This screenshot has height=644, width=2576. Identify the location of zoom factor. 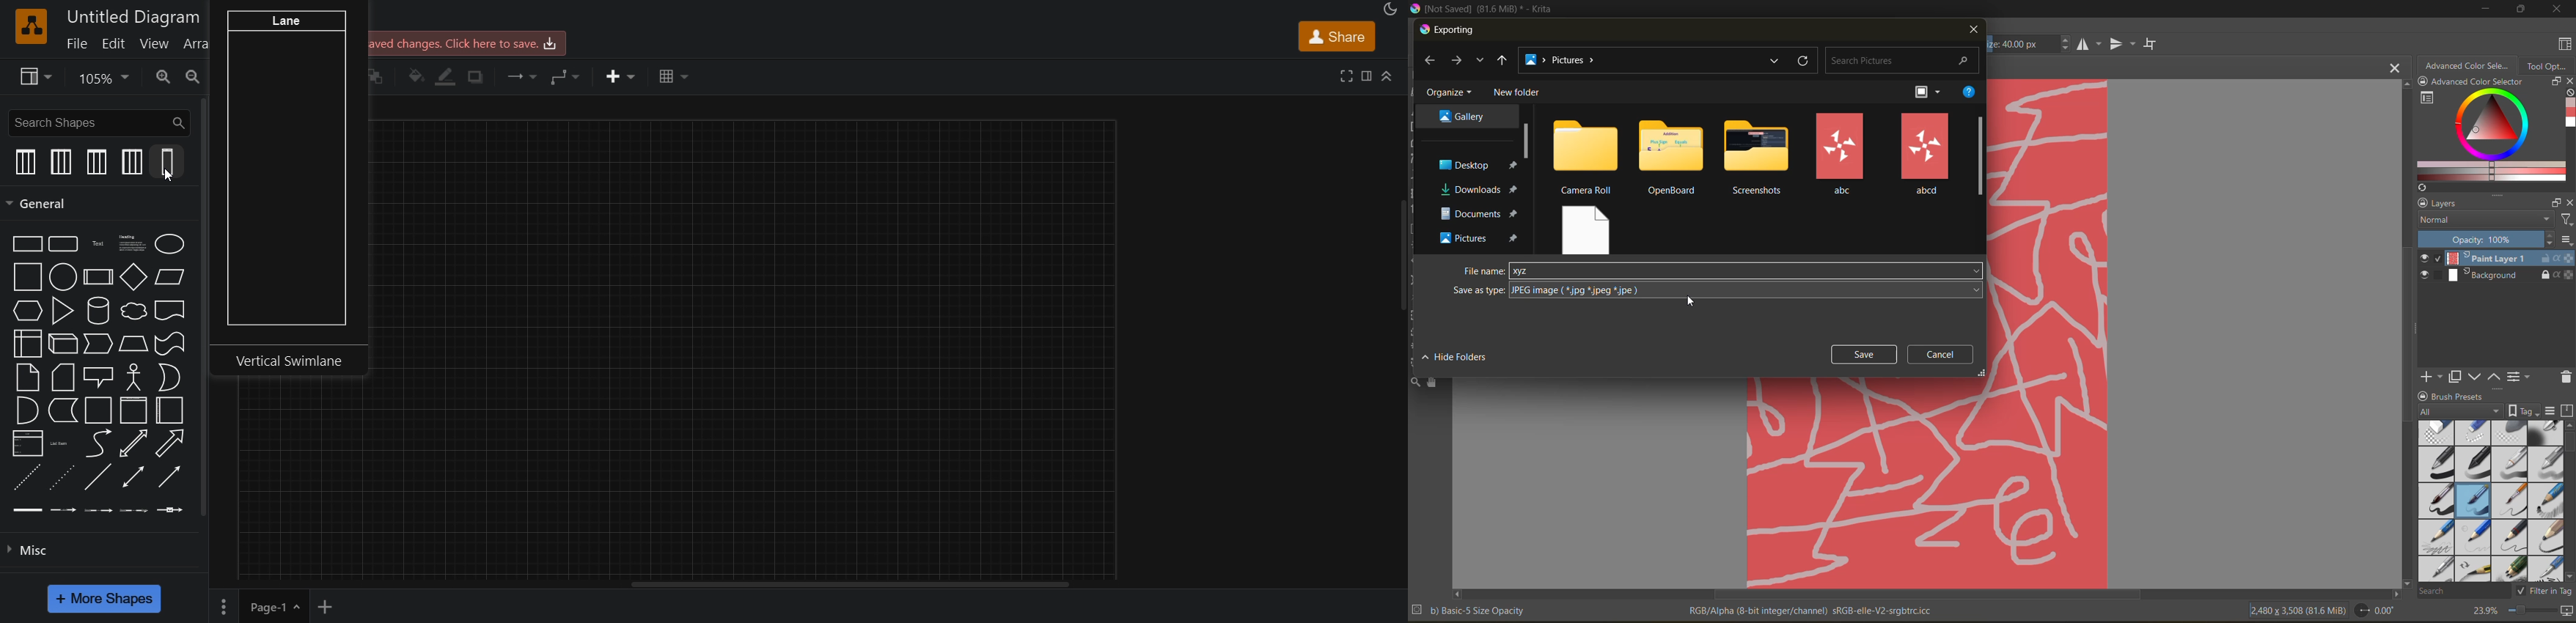
(2483, 611).